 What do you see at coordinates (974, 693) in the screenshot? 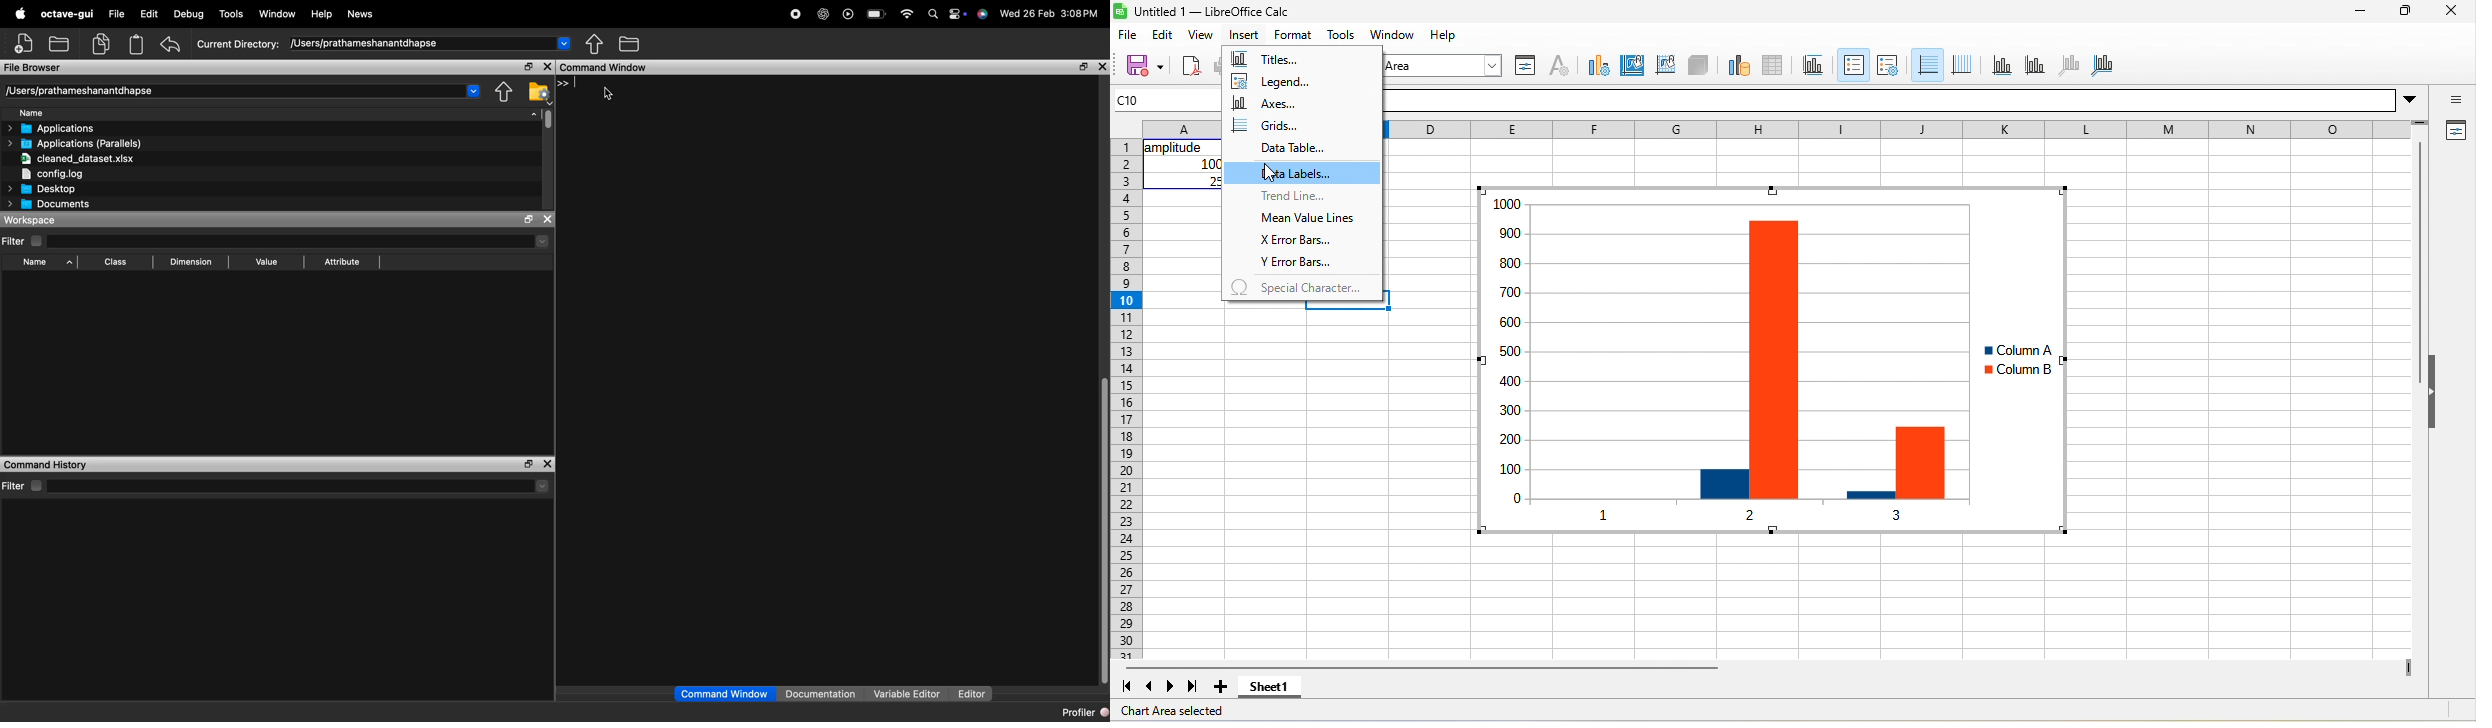
I see `Editor` at bounding box center [974, 693].